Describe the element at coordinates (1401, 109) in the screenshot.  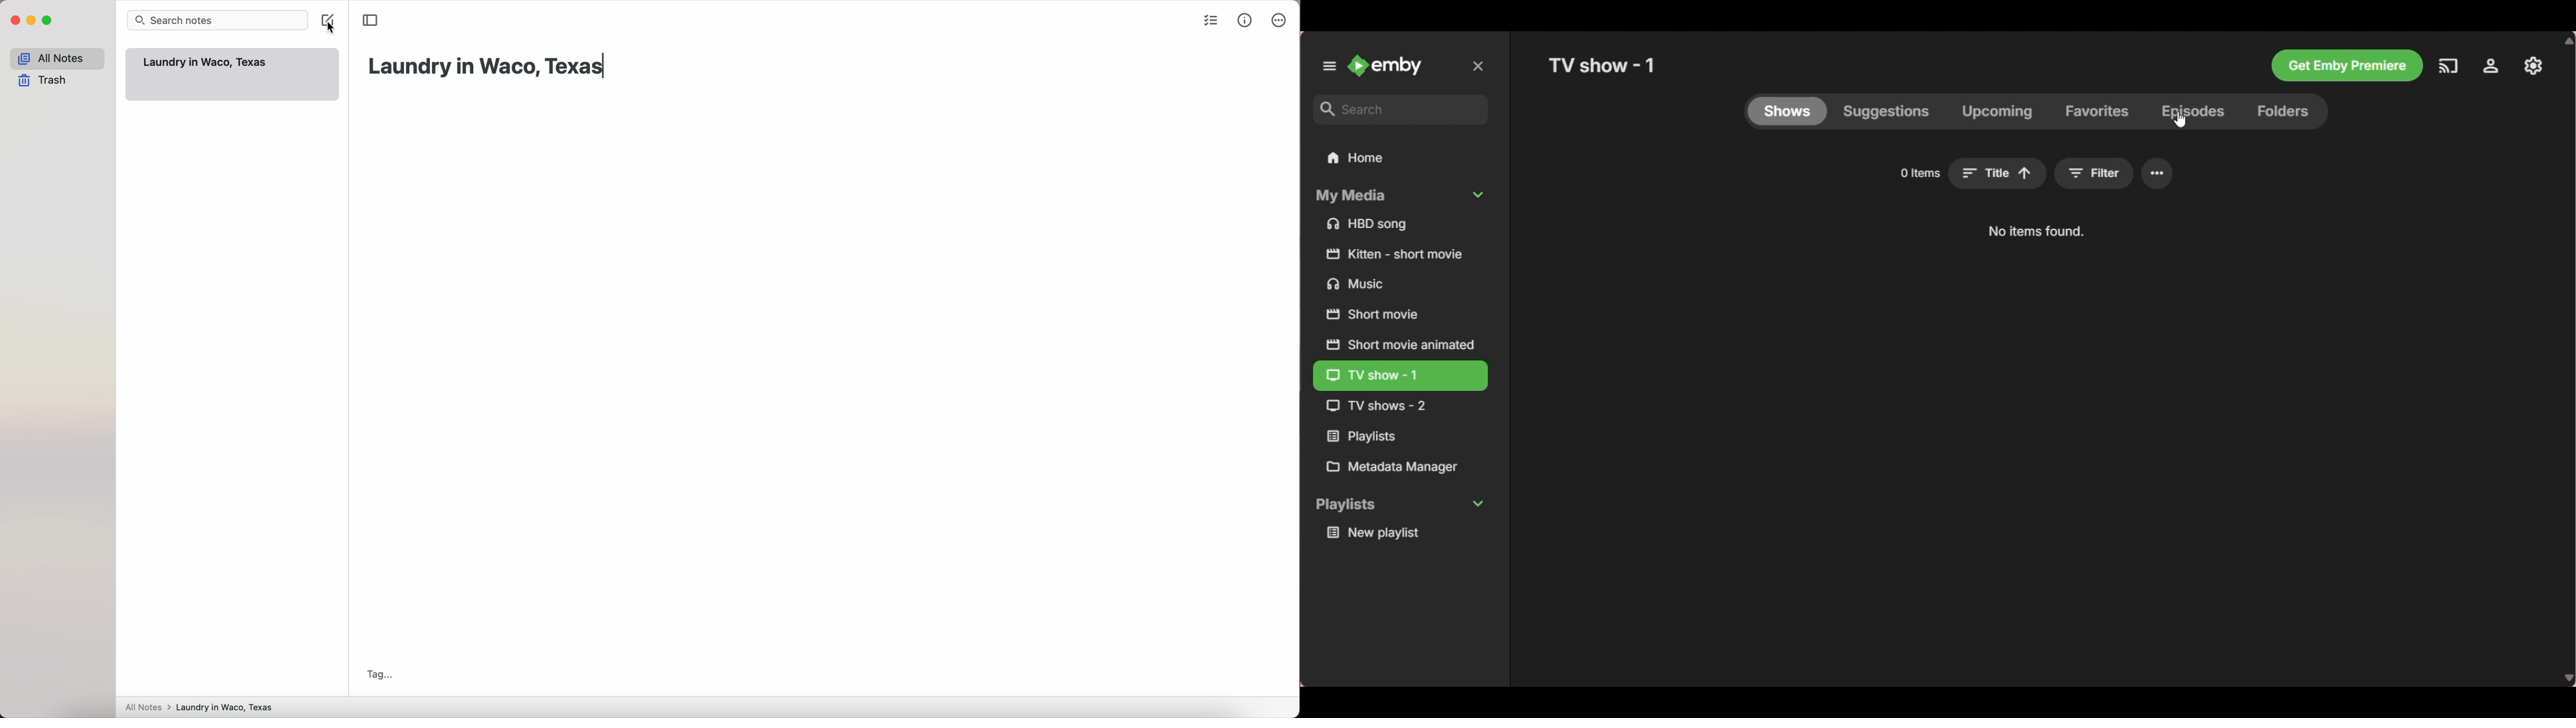
I see `Search box` at that location.